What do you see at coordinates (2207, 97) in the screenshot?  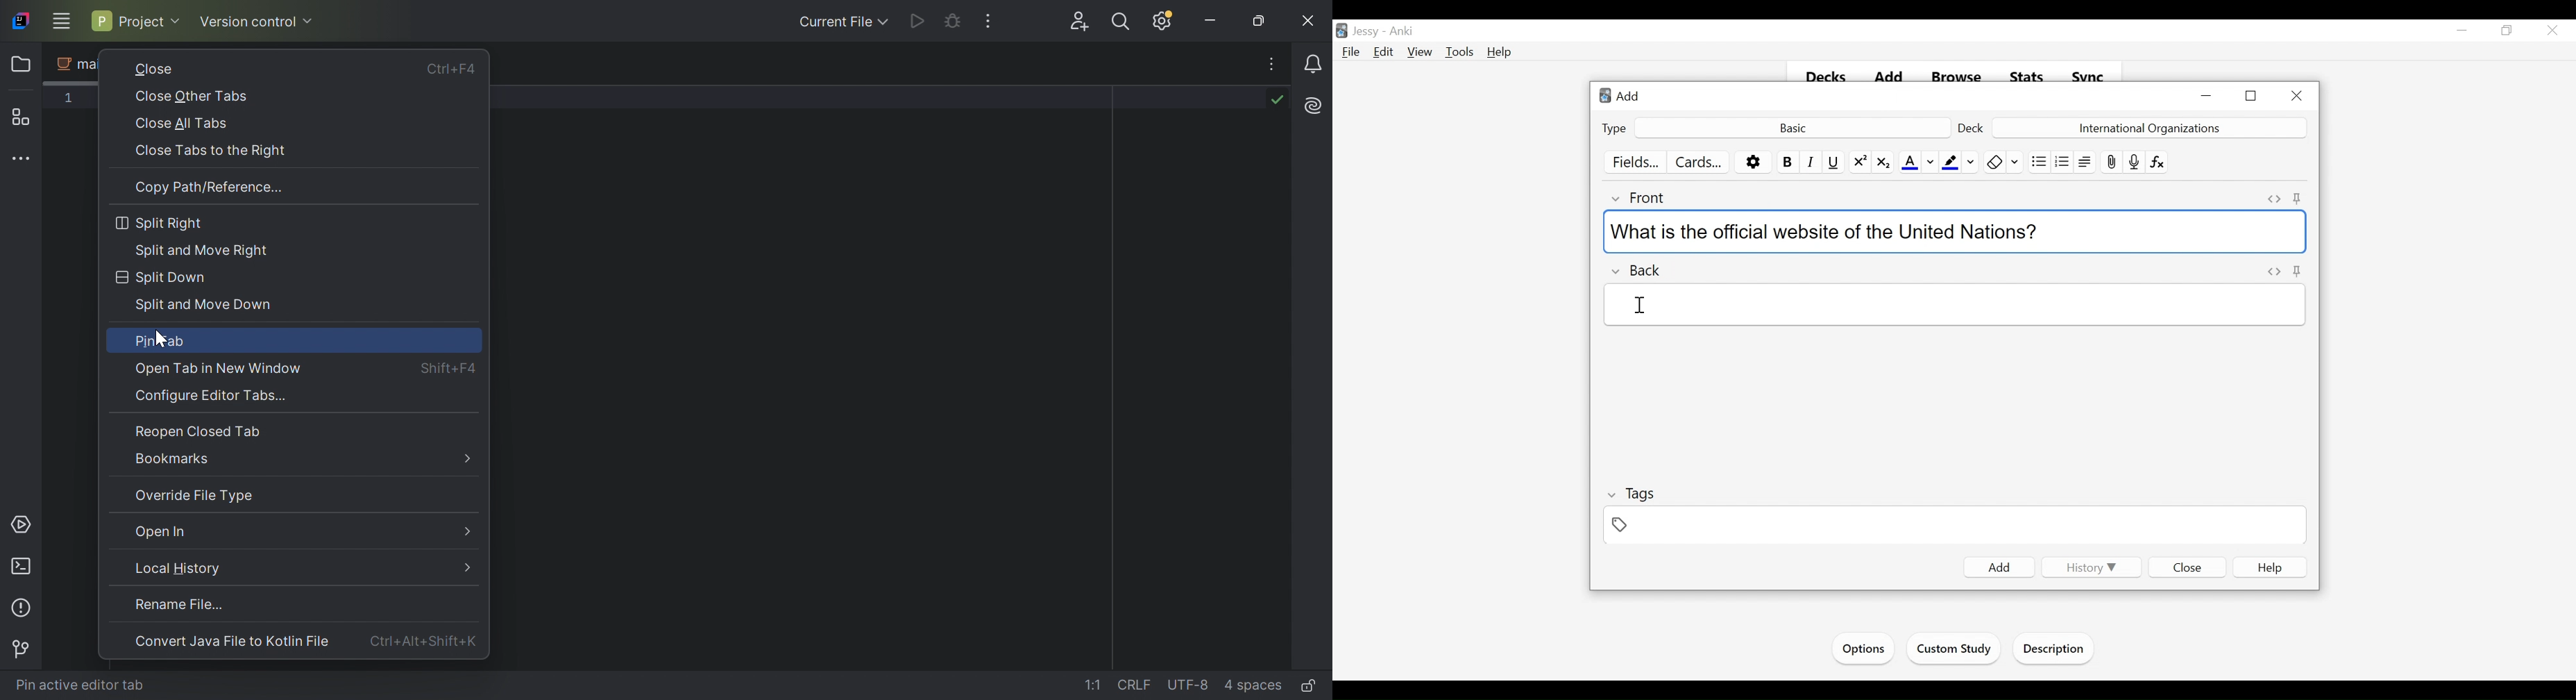 I see `minimize` at bounding box center [2207, 97].